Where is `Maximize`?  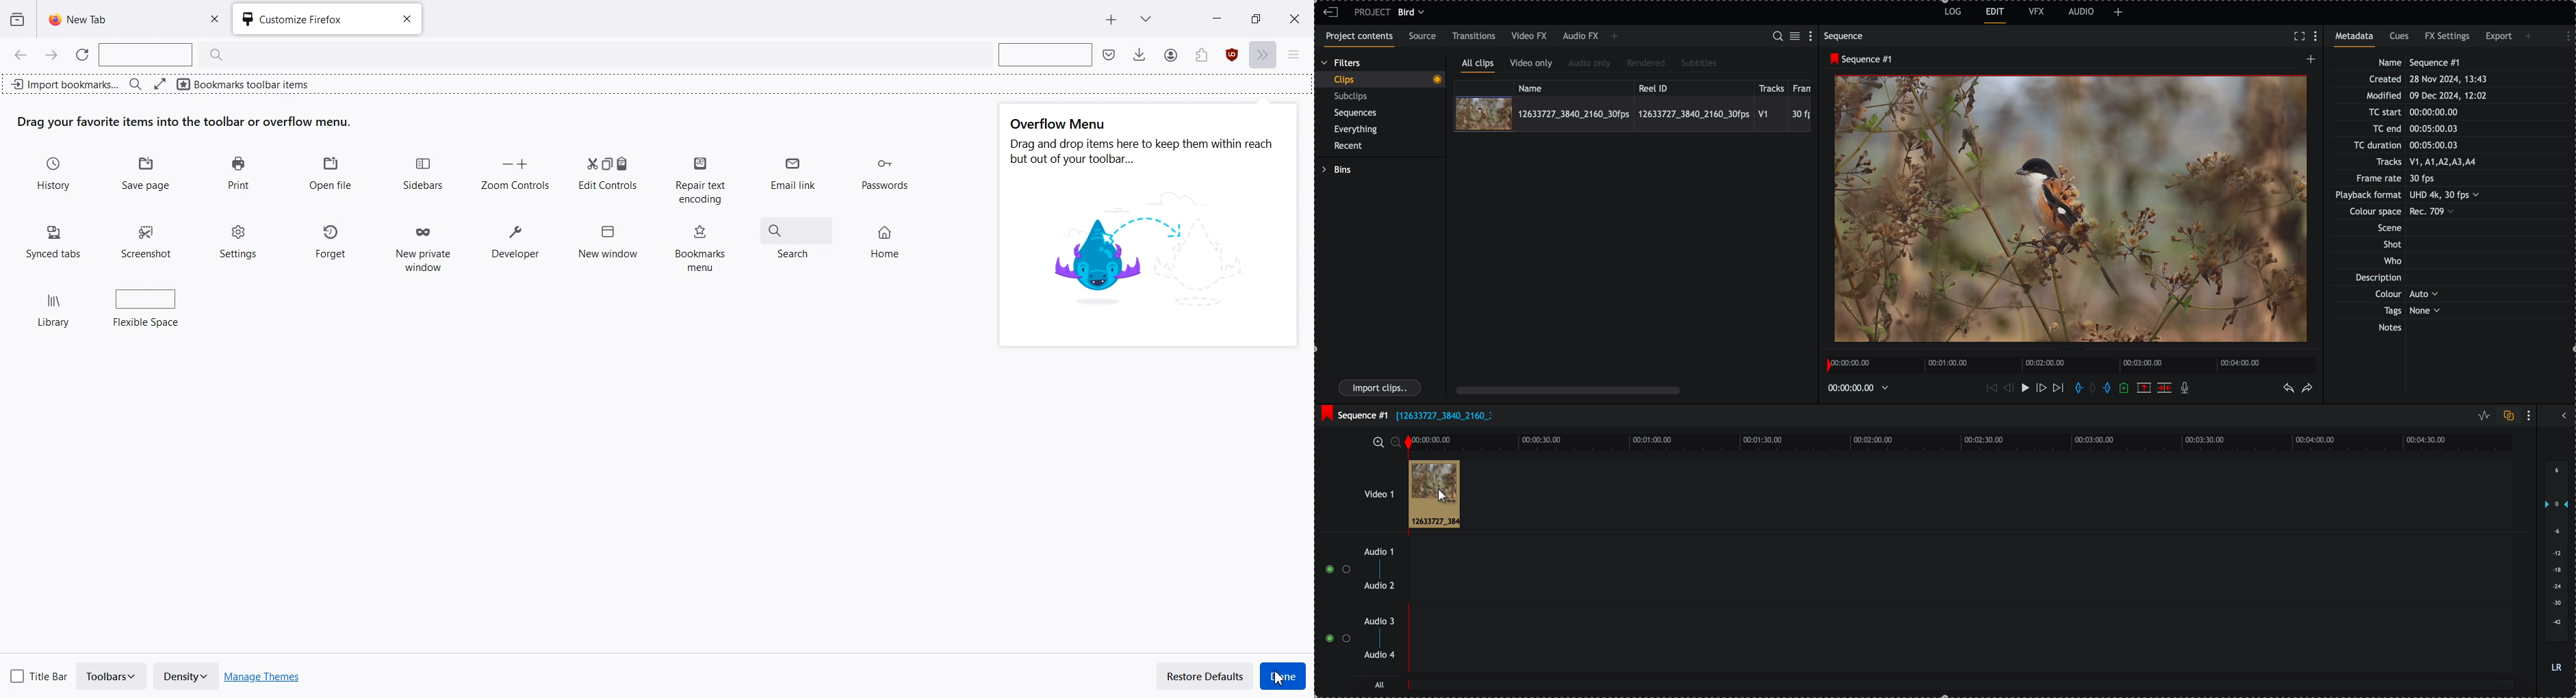 Maximize is located at coordinates (1255, 18).